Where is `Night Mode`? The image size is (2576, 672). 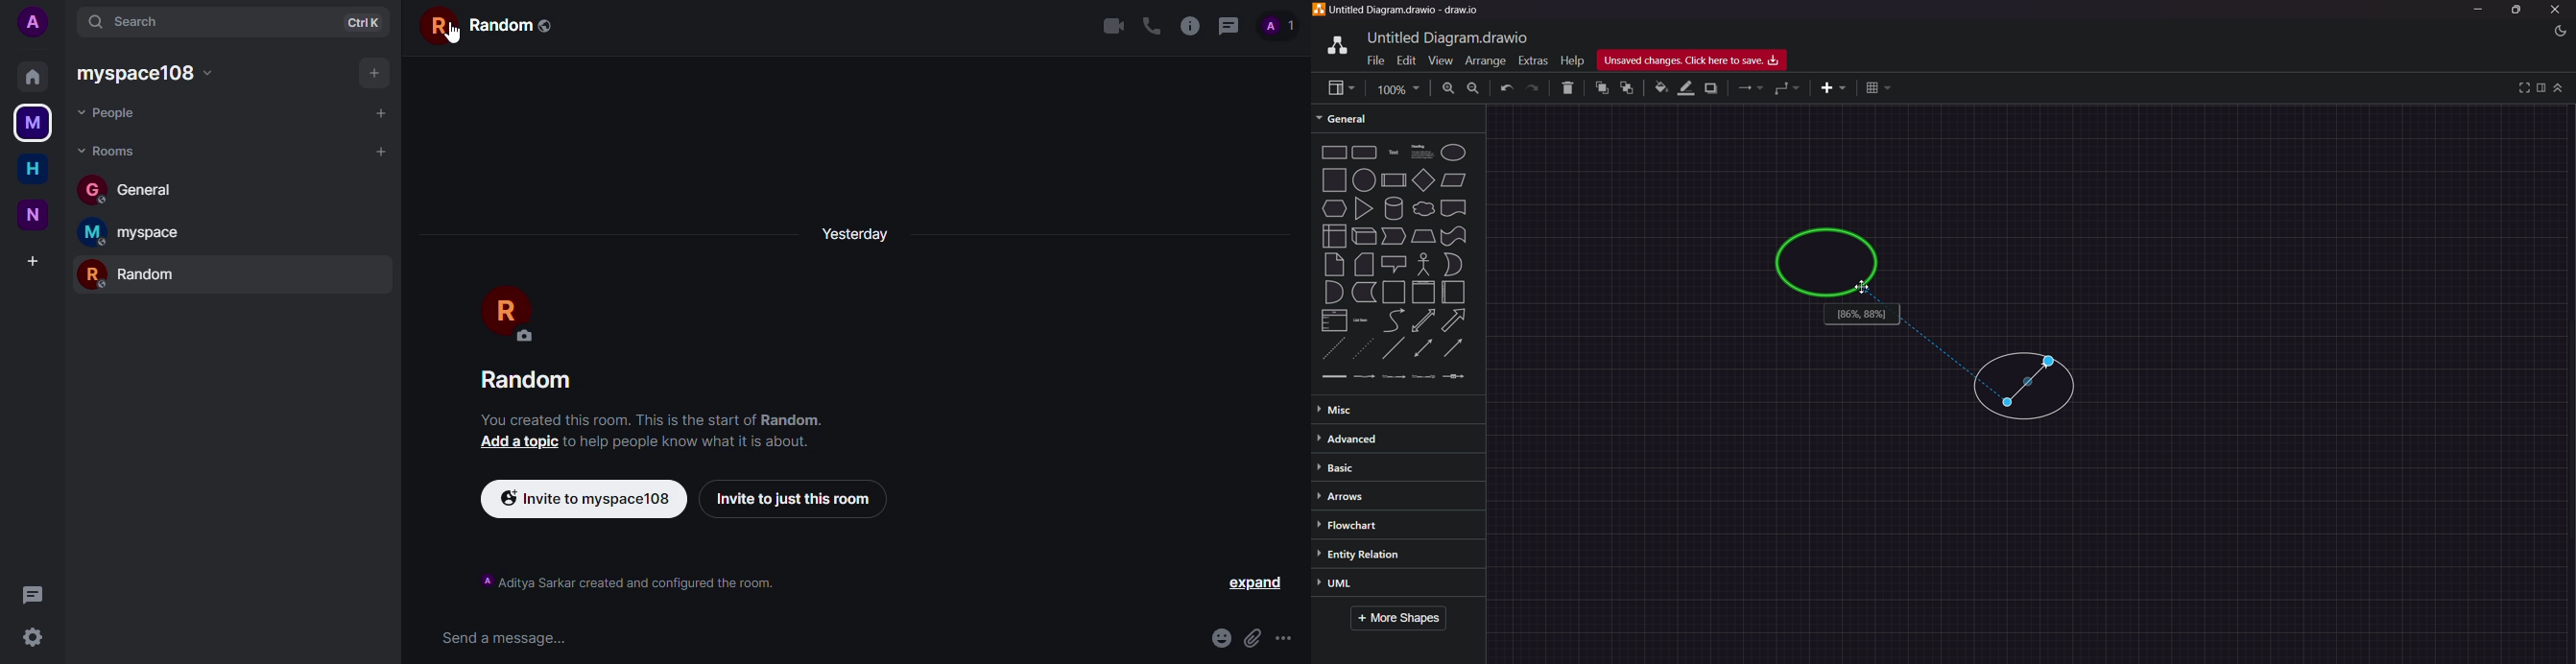
Night Mode is located at coordinates (2552, 31).